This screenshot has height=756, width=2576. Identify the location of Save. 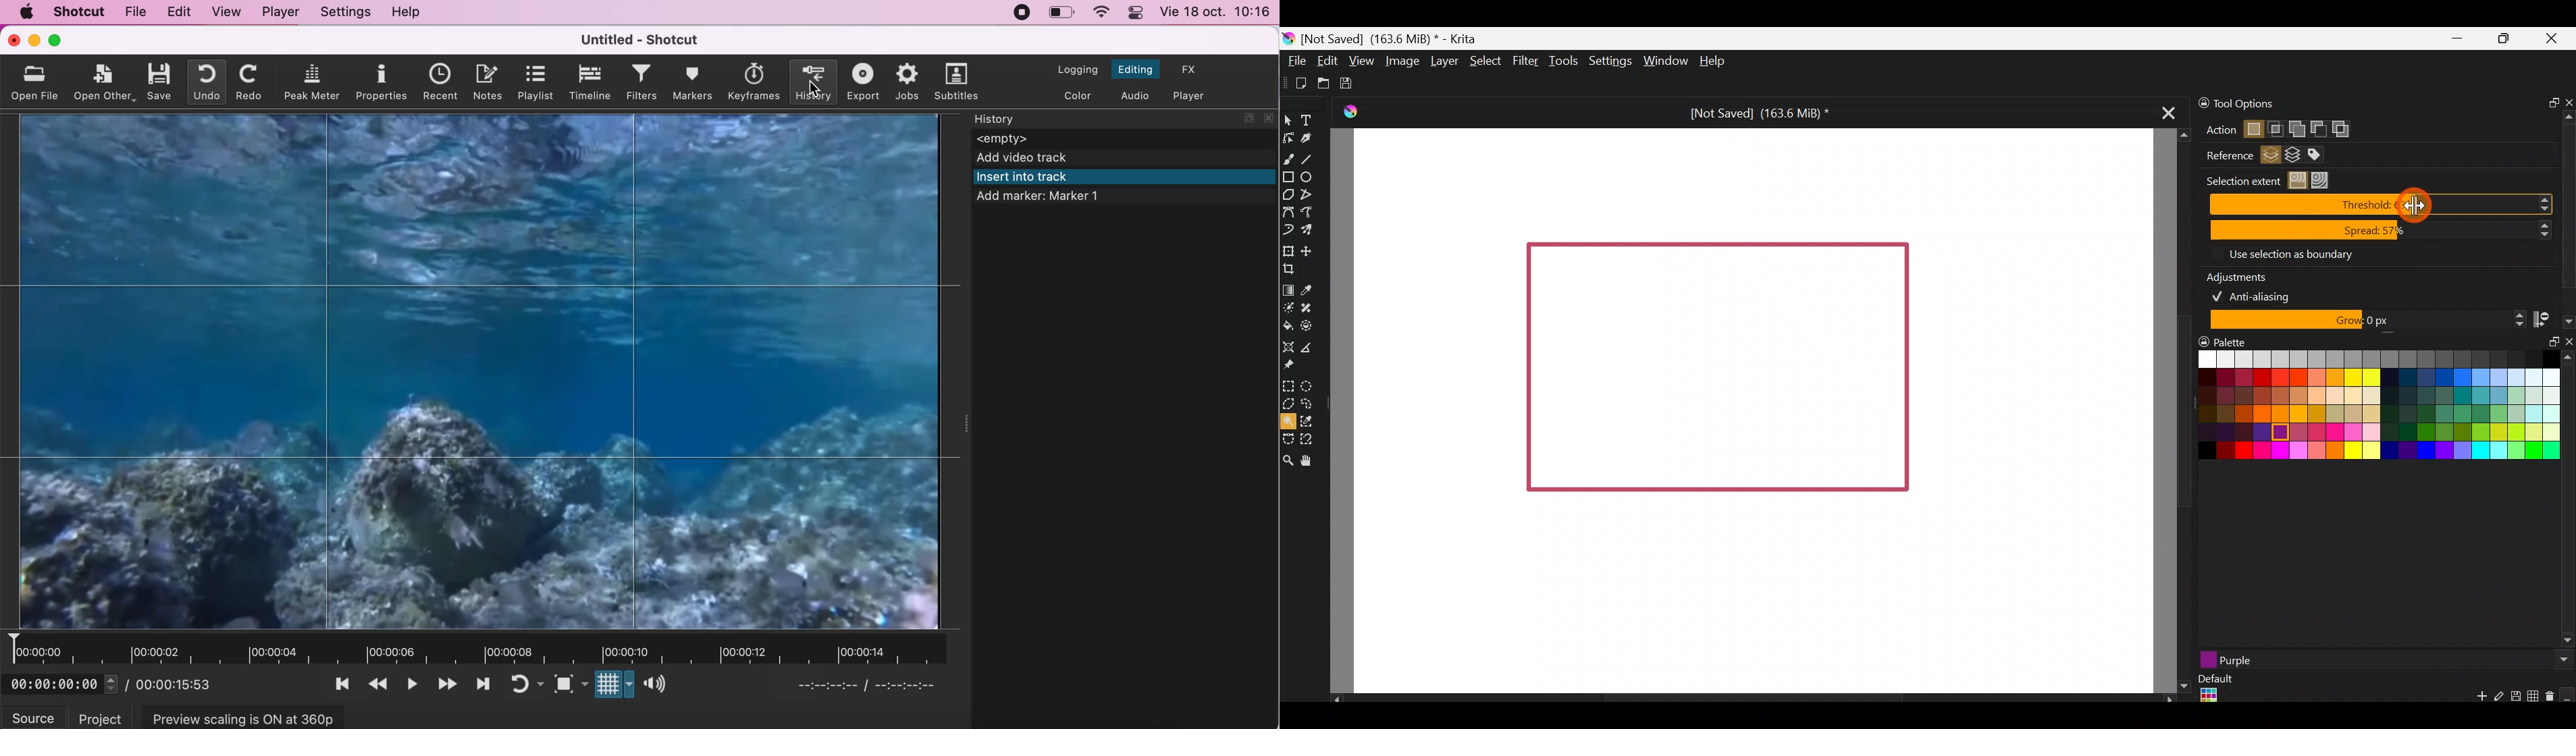
(1350, 84).